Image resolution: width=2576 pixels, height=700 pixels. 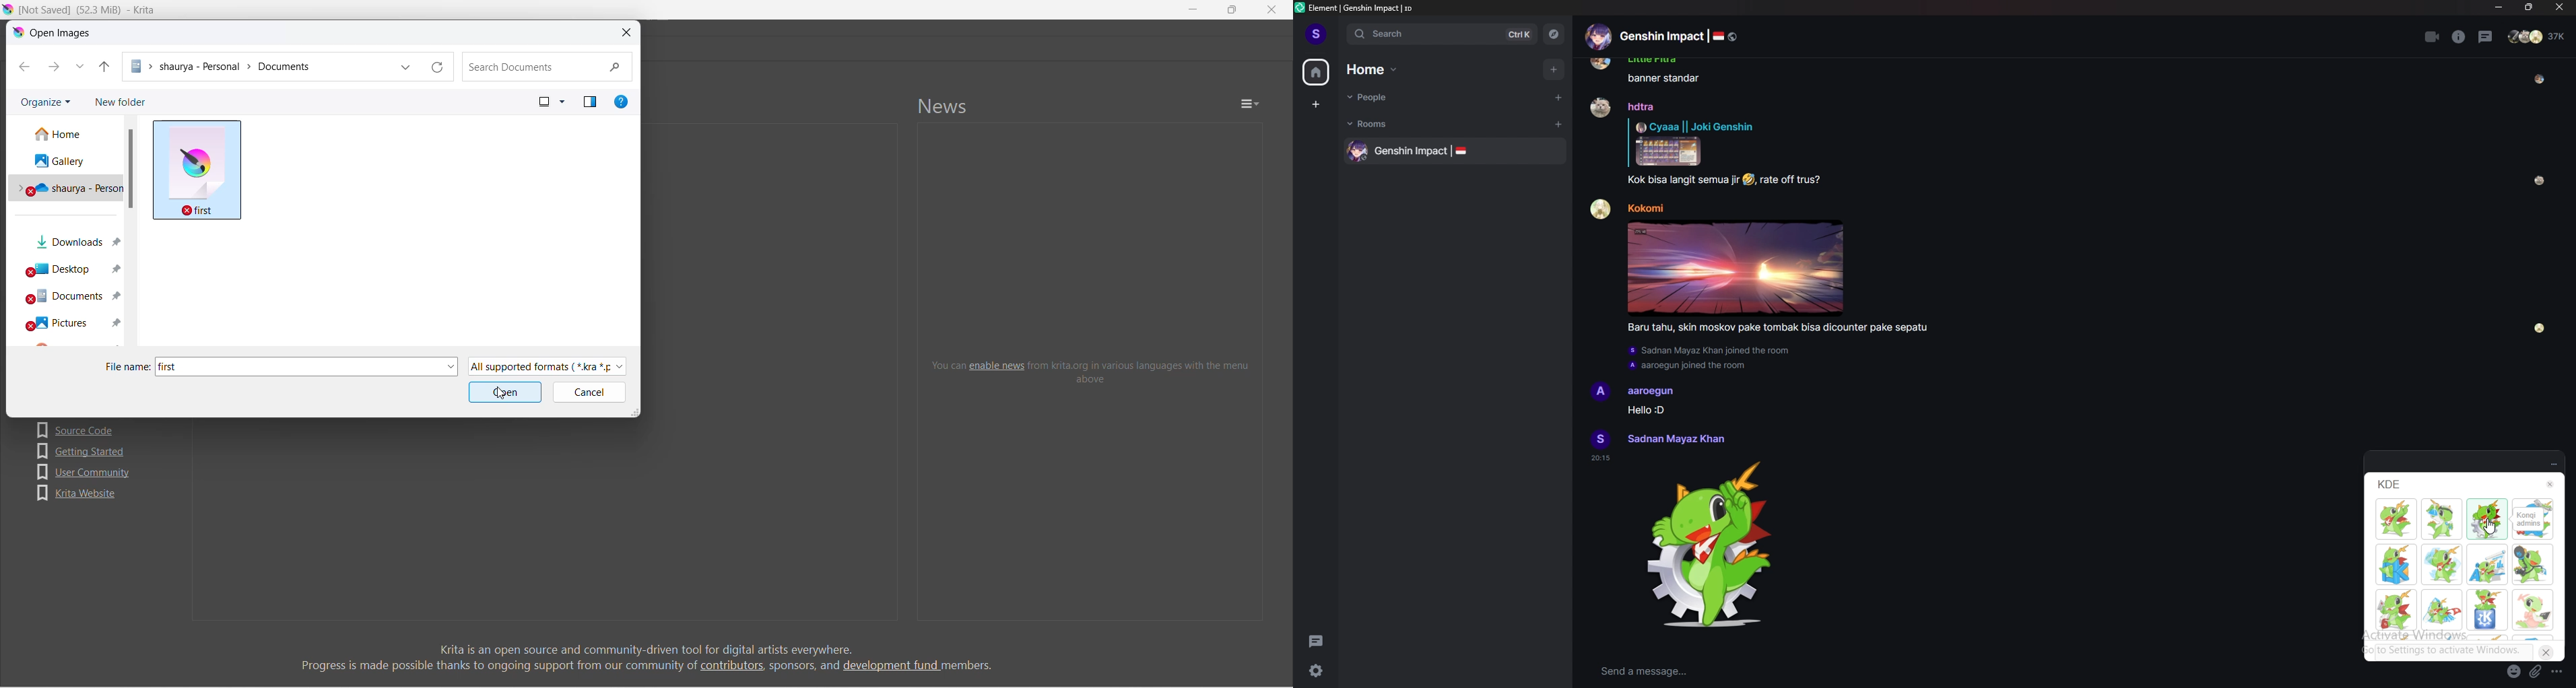 I want to click on Hello :D, so click(x=1645, y=409).